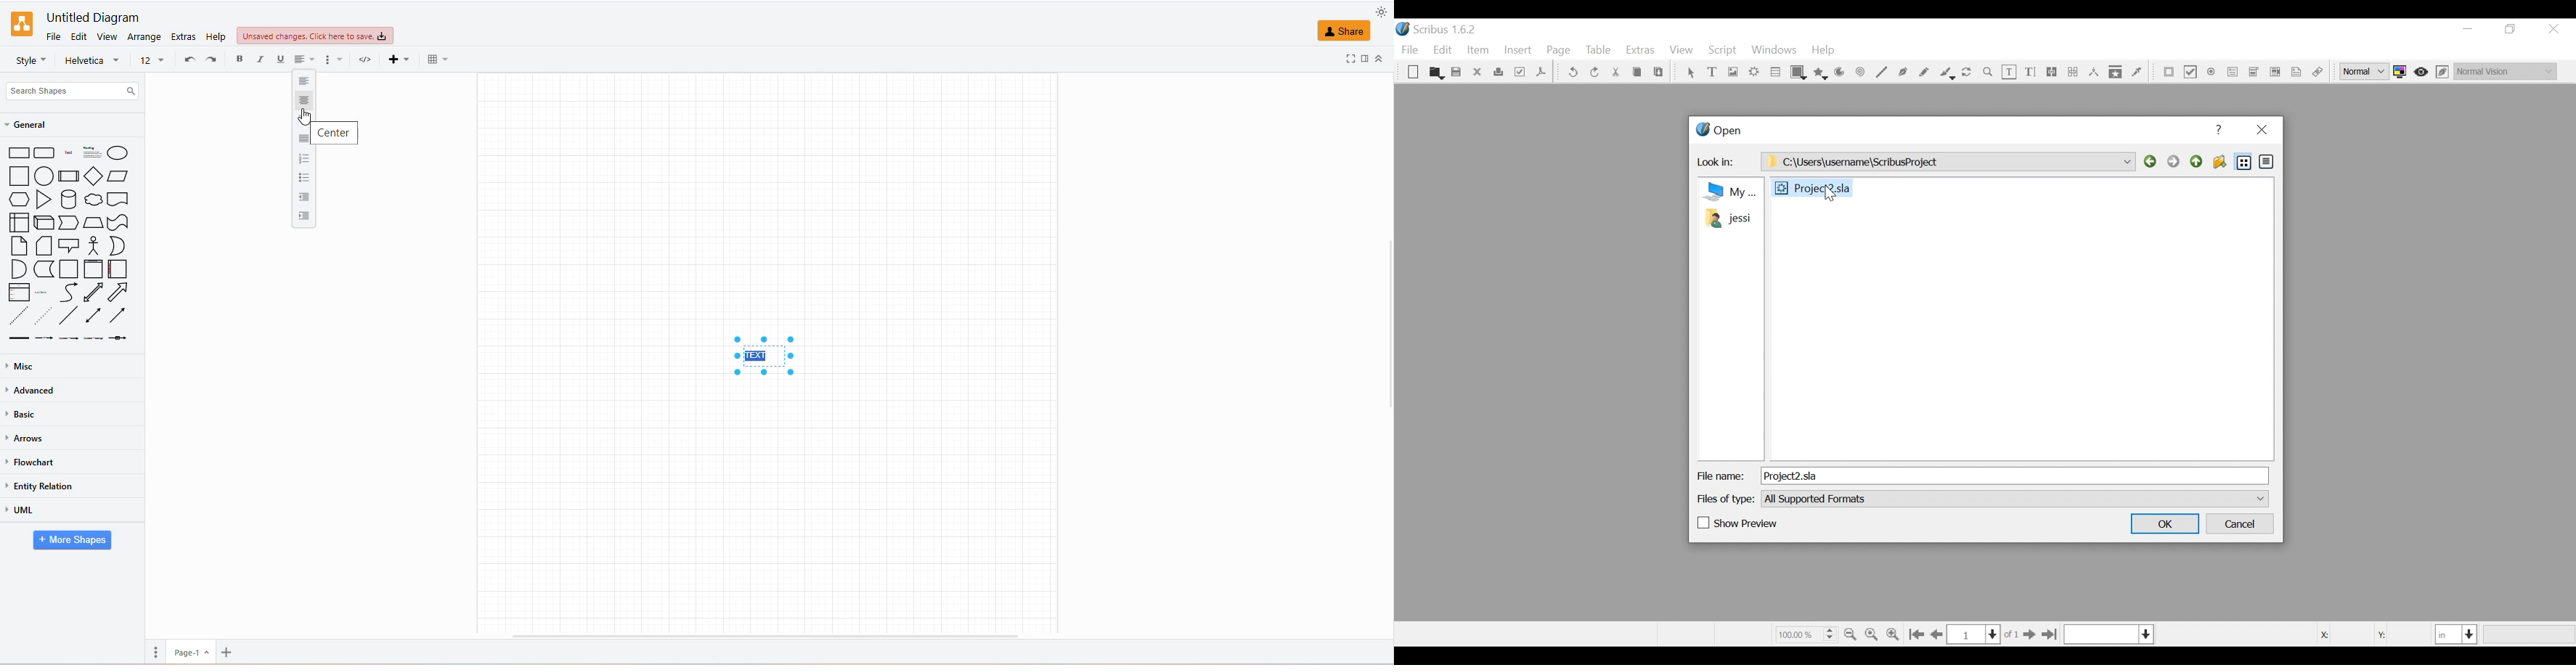  What do you see at coordinates (2094, 72) in the screenshot?
I see `Measurements` at bounding box center [2094, 72].